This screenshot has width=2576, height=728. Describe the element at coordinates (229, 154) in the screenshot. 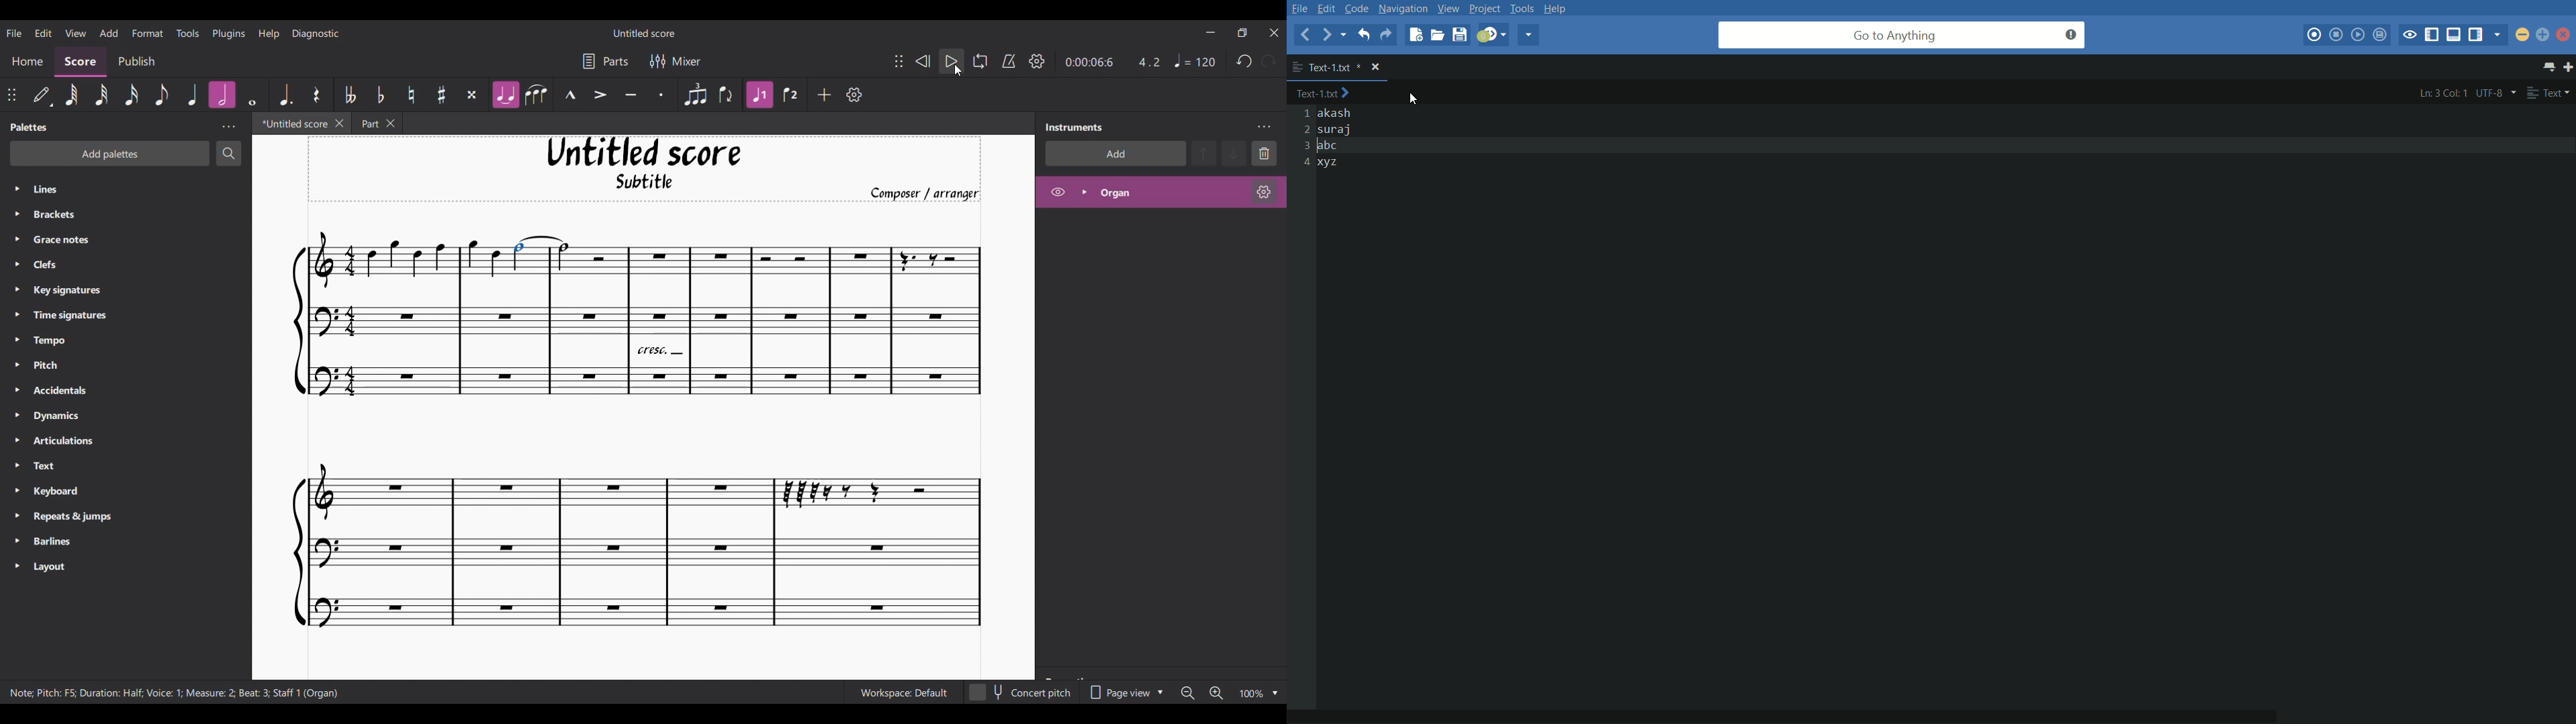

I see `Search palettes` at that location.